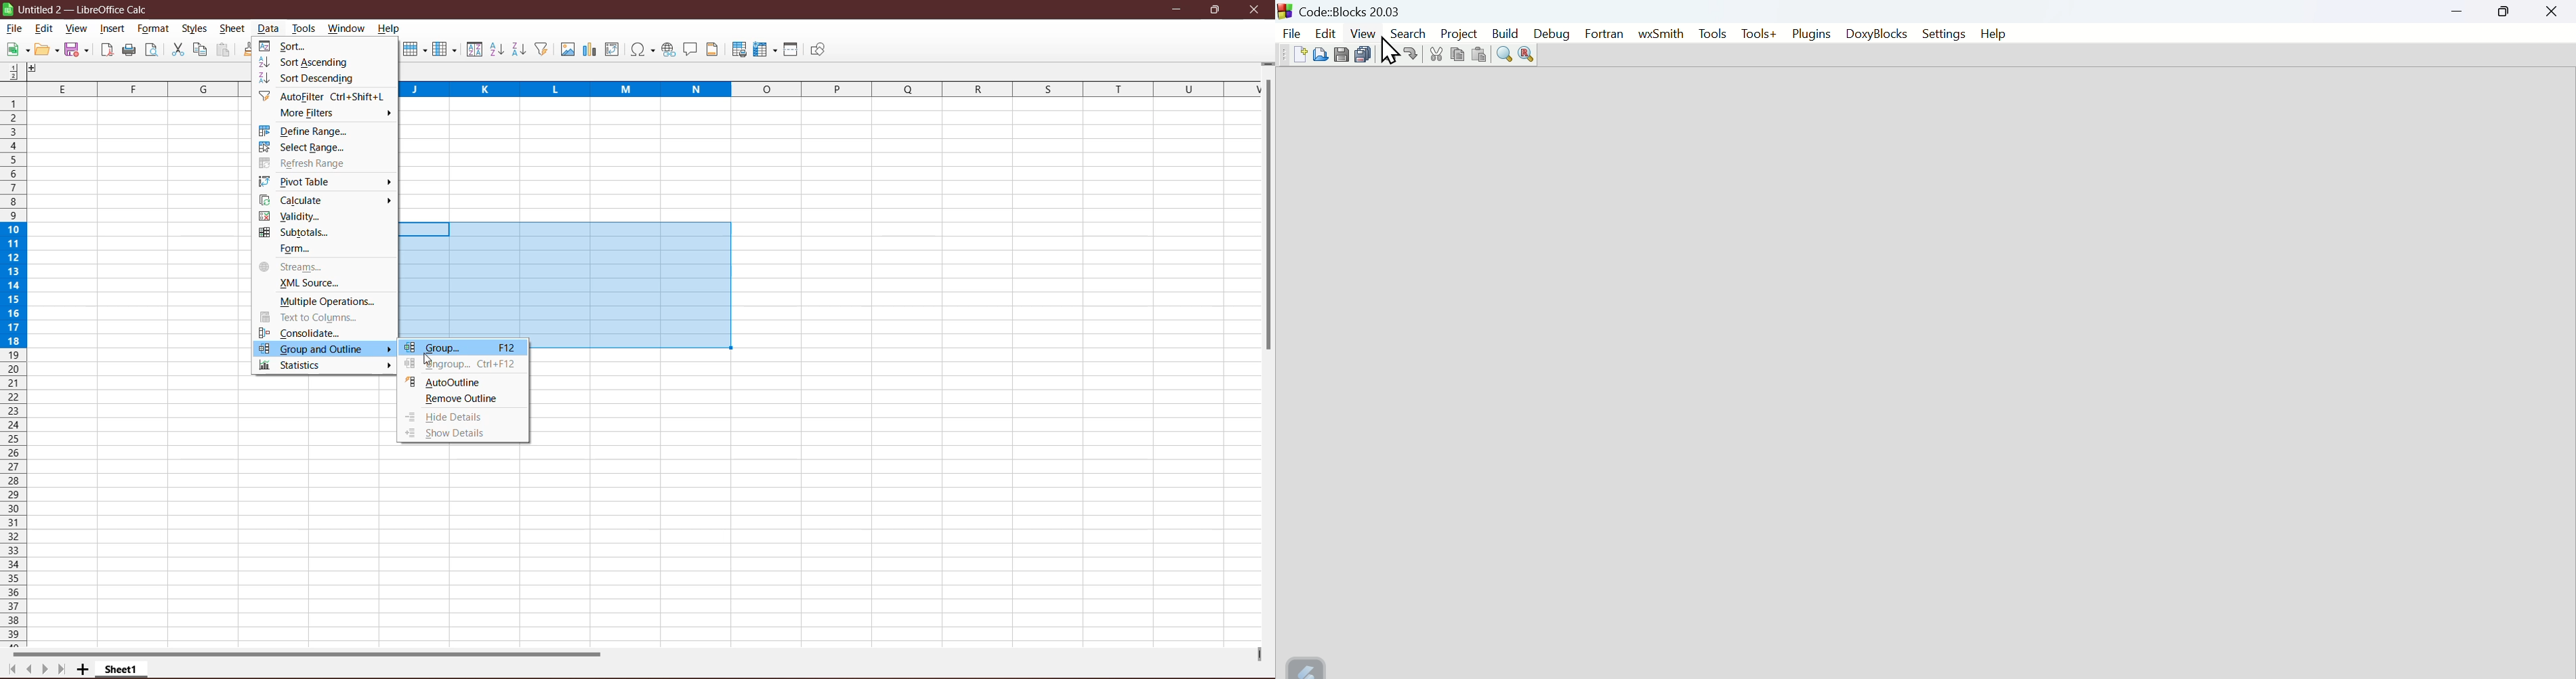 The height and width of the screenshot is (700, 2576). What do you see at coordinates (2504, 11) in the screenshot?
I see `Maximize` at bounding box center [2504, 11].